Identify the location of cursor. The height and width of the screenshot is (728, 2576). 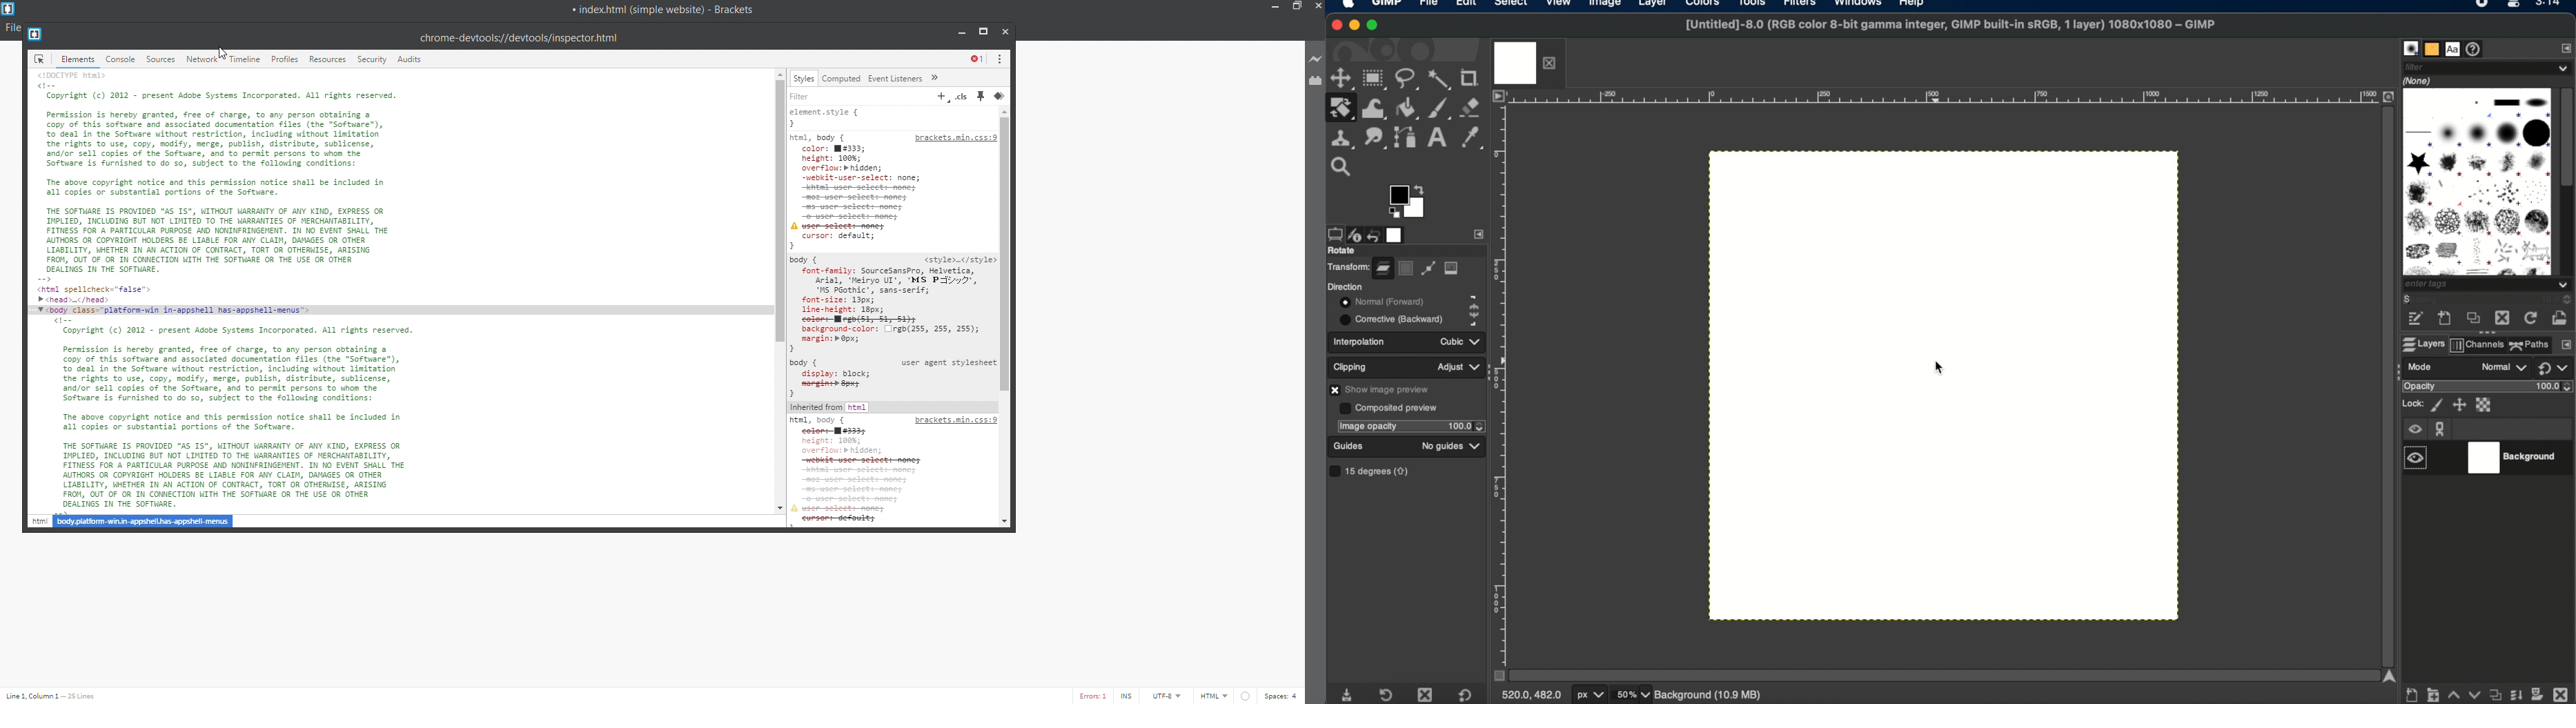
(221, 52).